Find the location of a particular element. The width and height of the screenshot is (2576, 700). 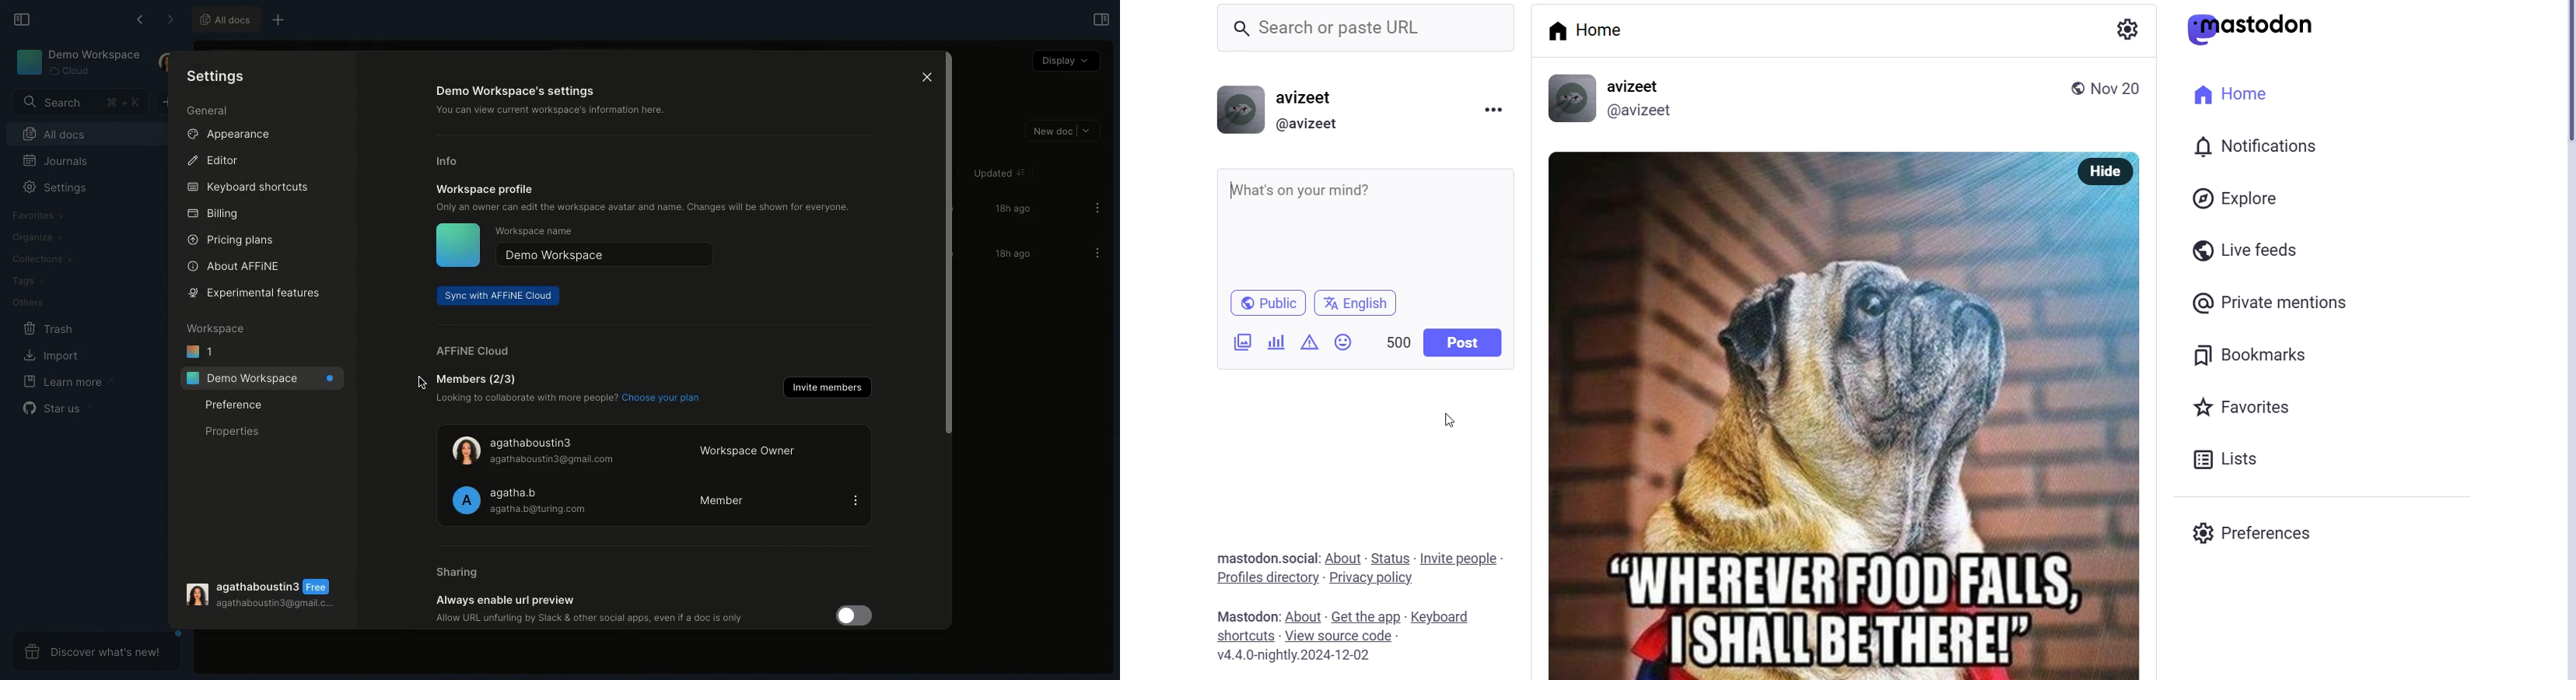

Star us is located at coordinates (56, 408).